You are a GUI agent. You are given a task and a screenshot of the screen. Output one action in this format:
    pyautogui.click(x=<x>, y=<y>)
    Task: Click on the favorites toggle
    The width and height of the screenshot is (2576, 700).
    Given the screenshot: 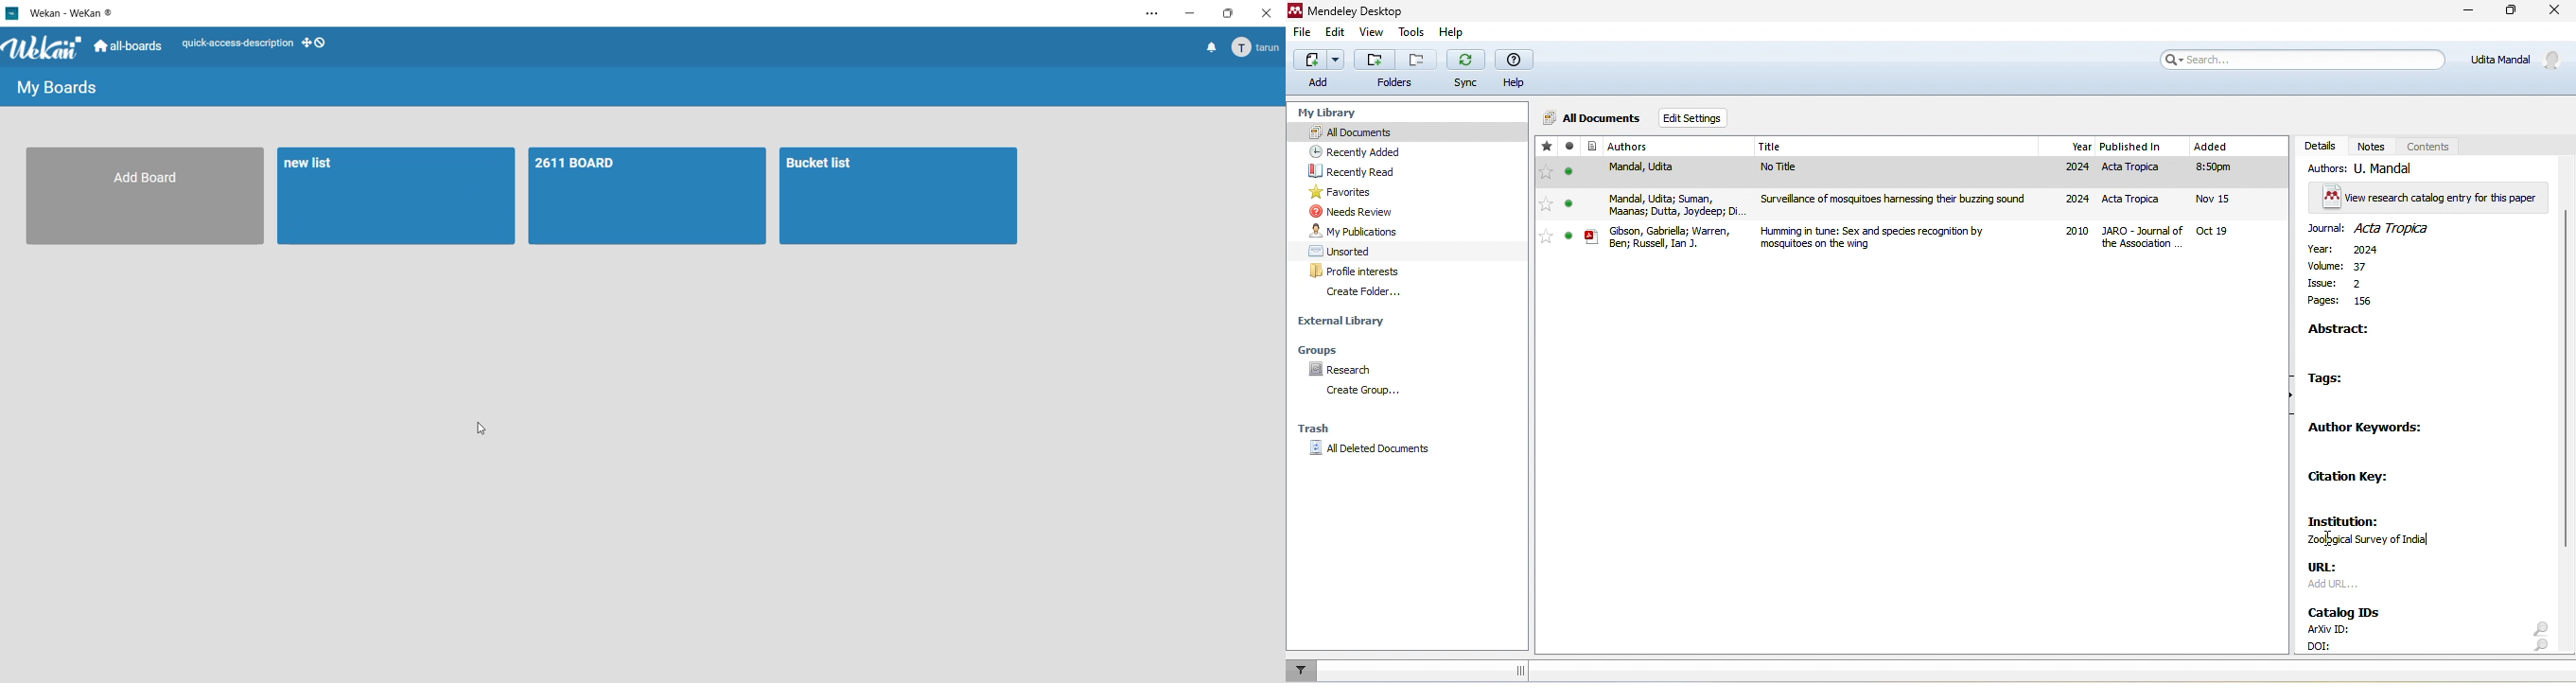 What is the action you would take?
    pyautogui.click(x=1546, y=236)
    